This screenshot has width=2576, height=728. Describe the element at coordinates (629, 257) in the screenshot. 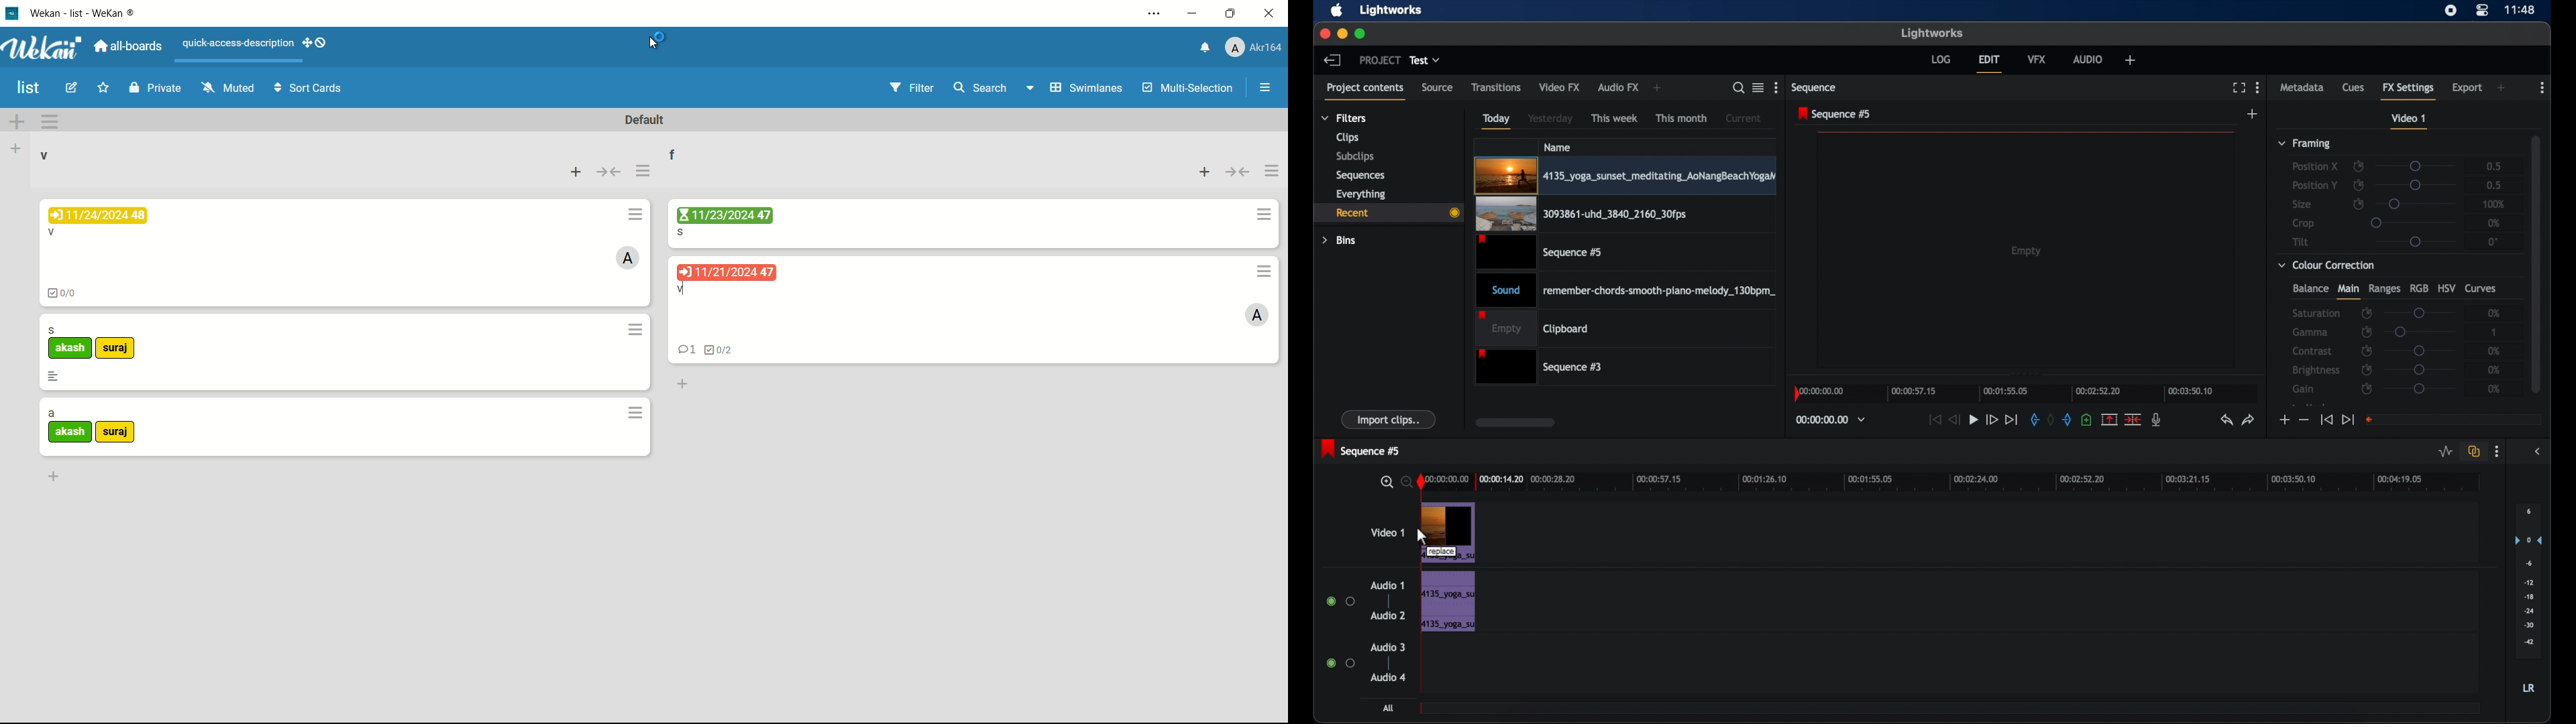

I see `admin` at that location.